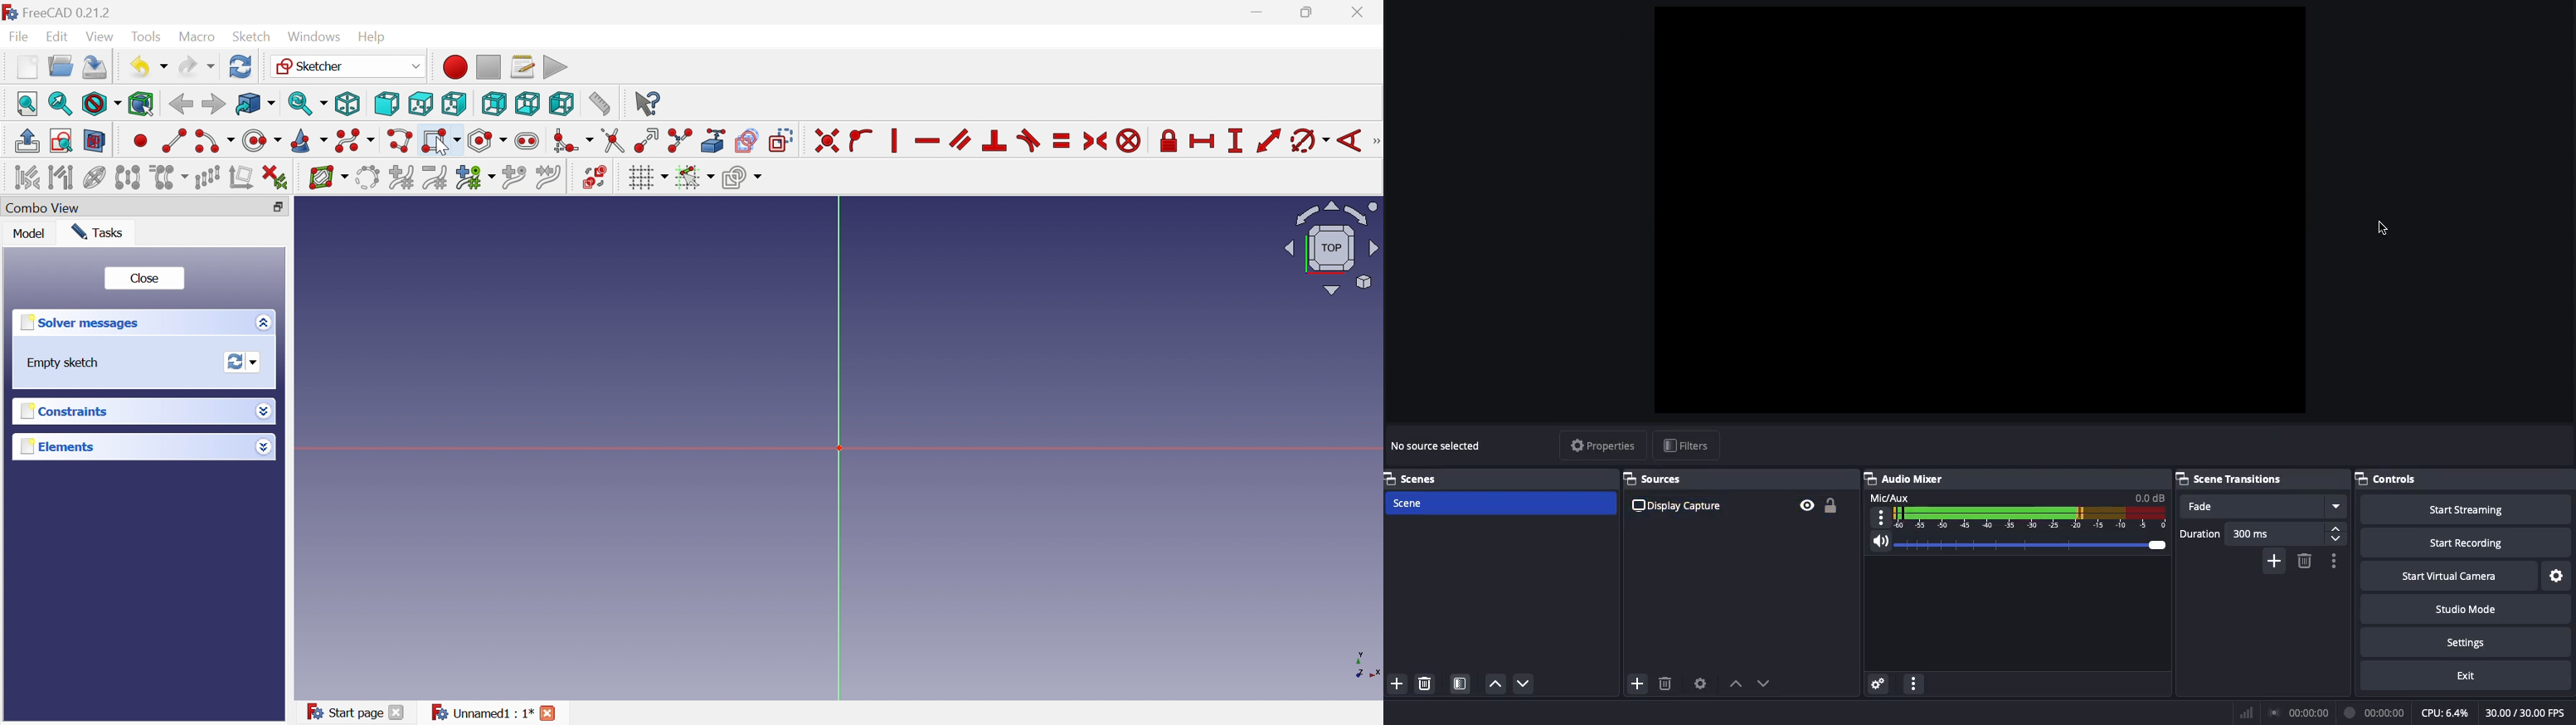 The width and height of the screenshot is (2576, 728). What do you see at coordinates (2331, 561) in the screenshot?
I see `Options` at bounding box center [2331, 561].